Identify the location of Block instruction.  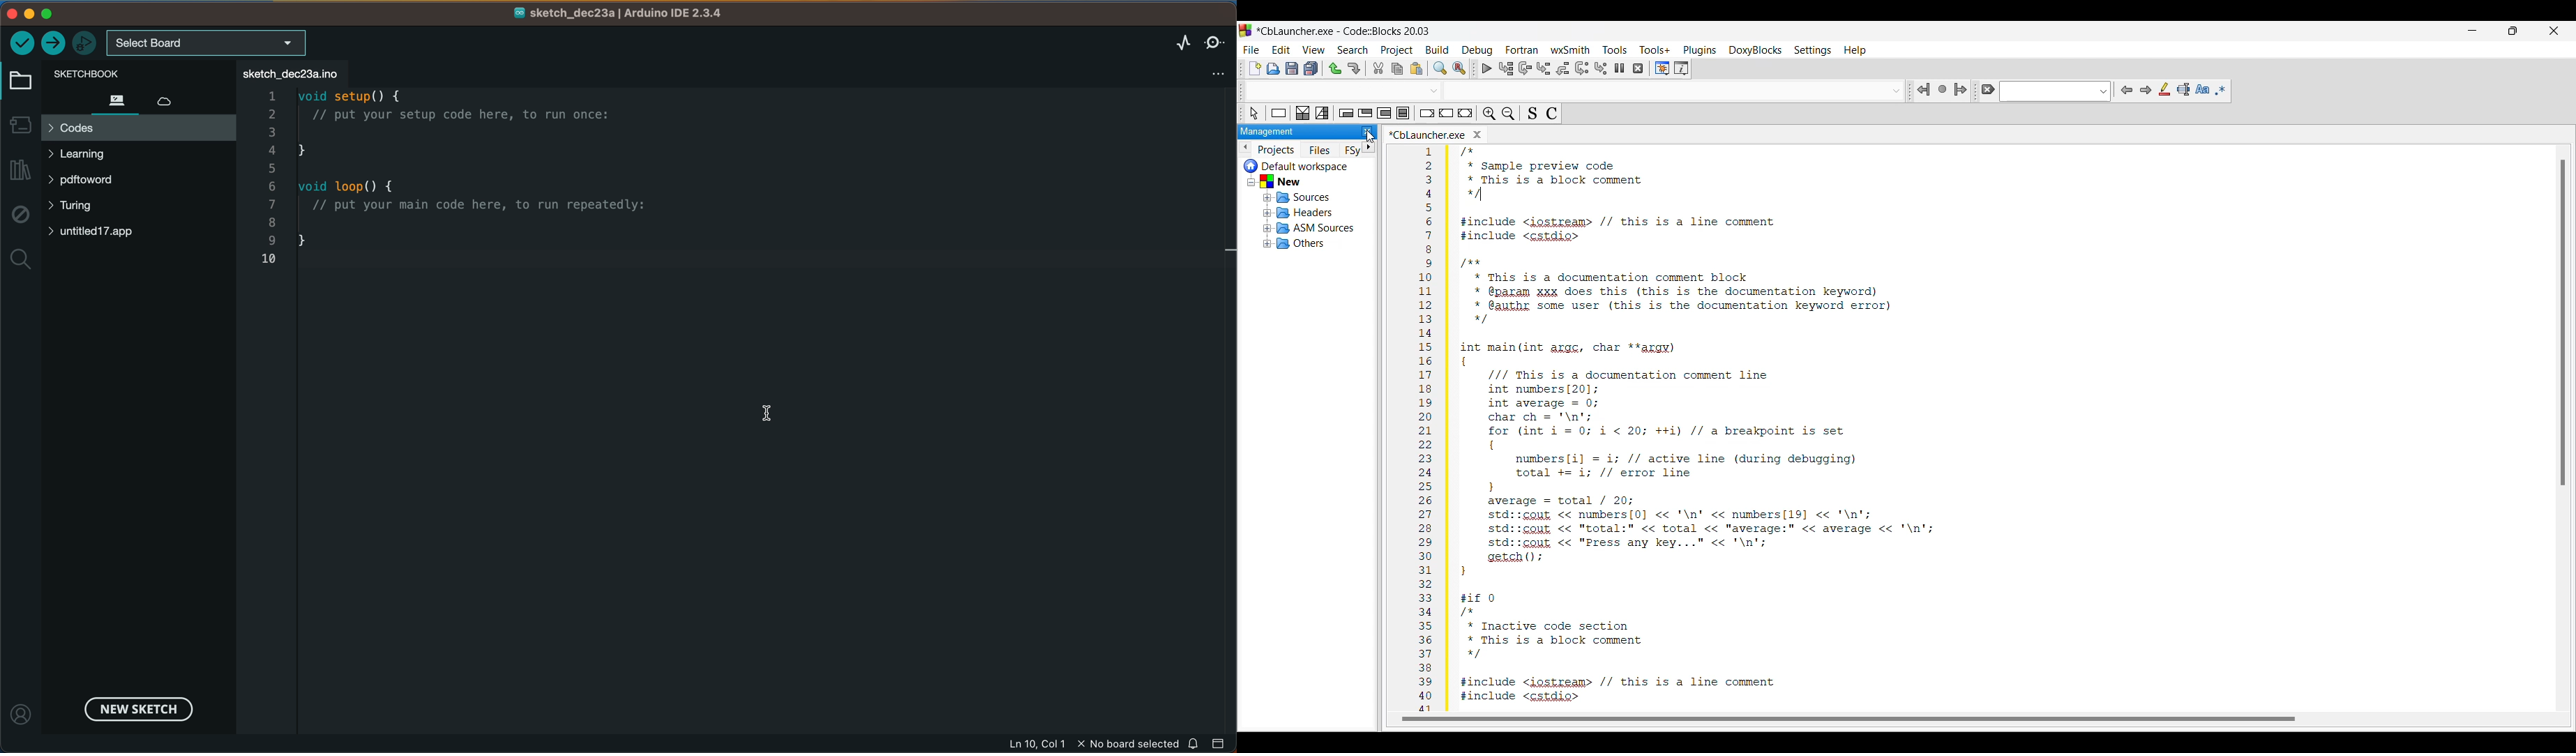
(1403, 113).